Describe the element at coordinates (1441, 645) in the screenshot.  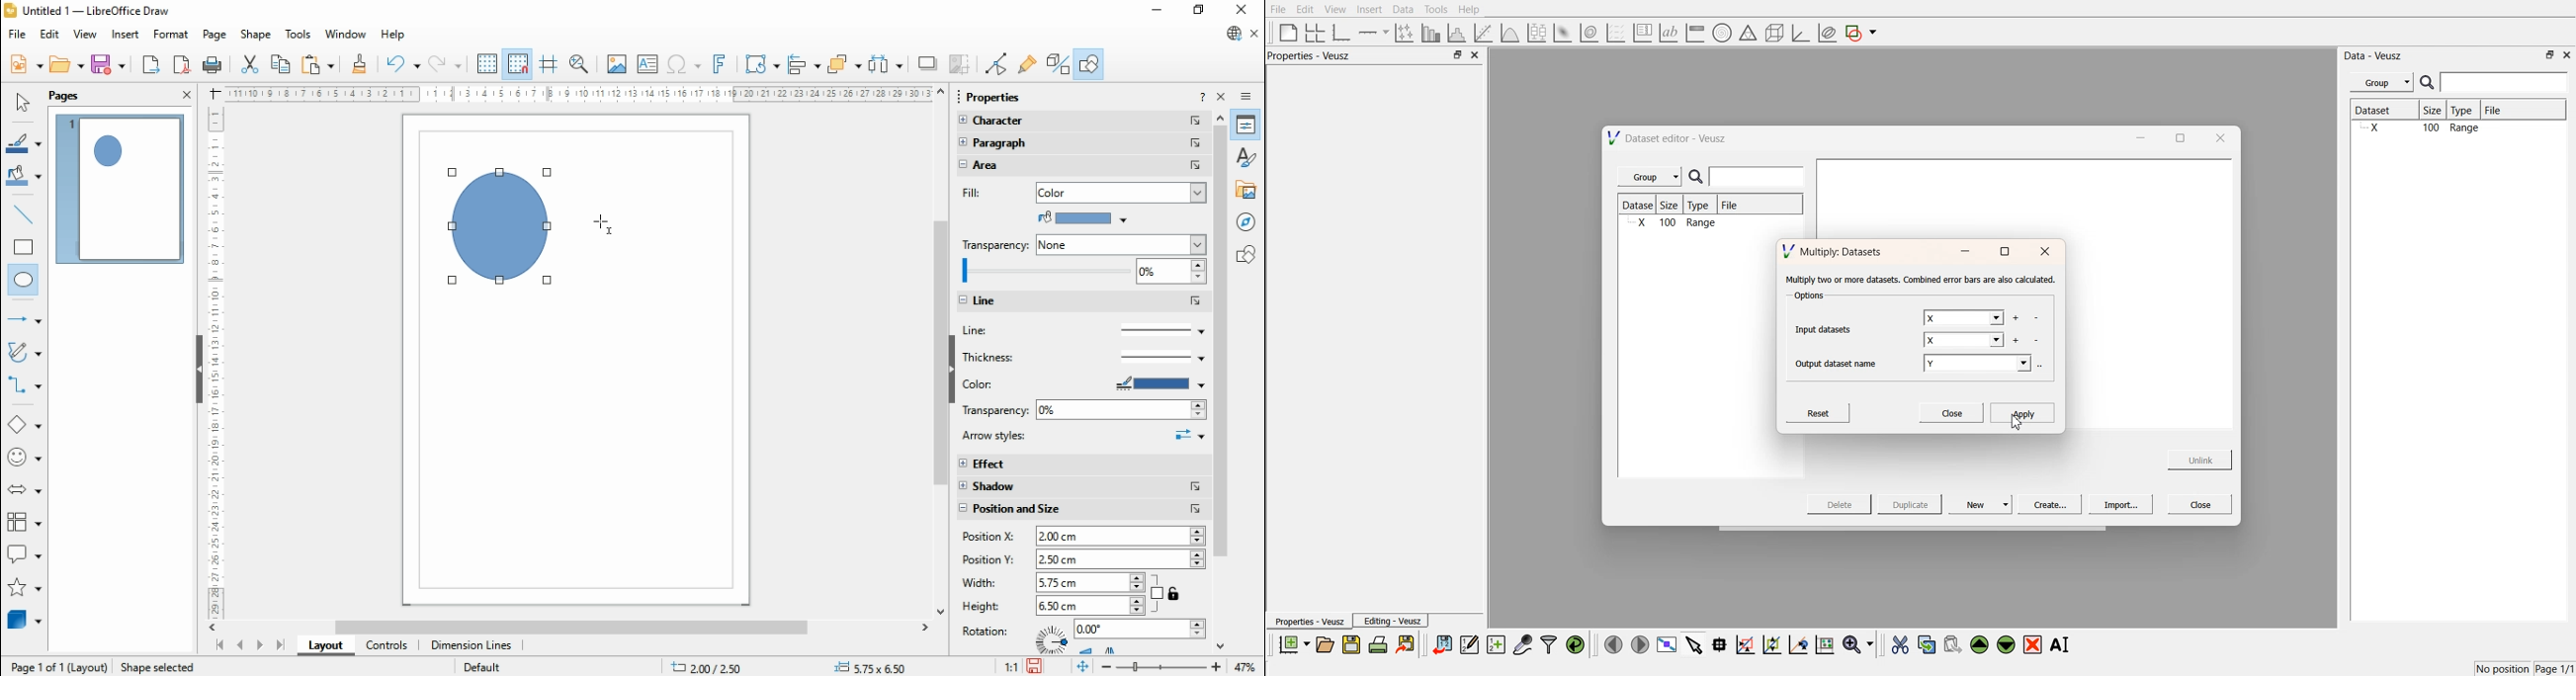
I see `import data sets` at that location.